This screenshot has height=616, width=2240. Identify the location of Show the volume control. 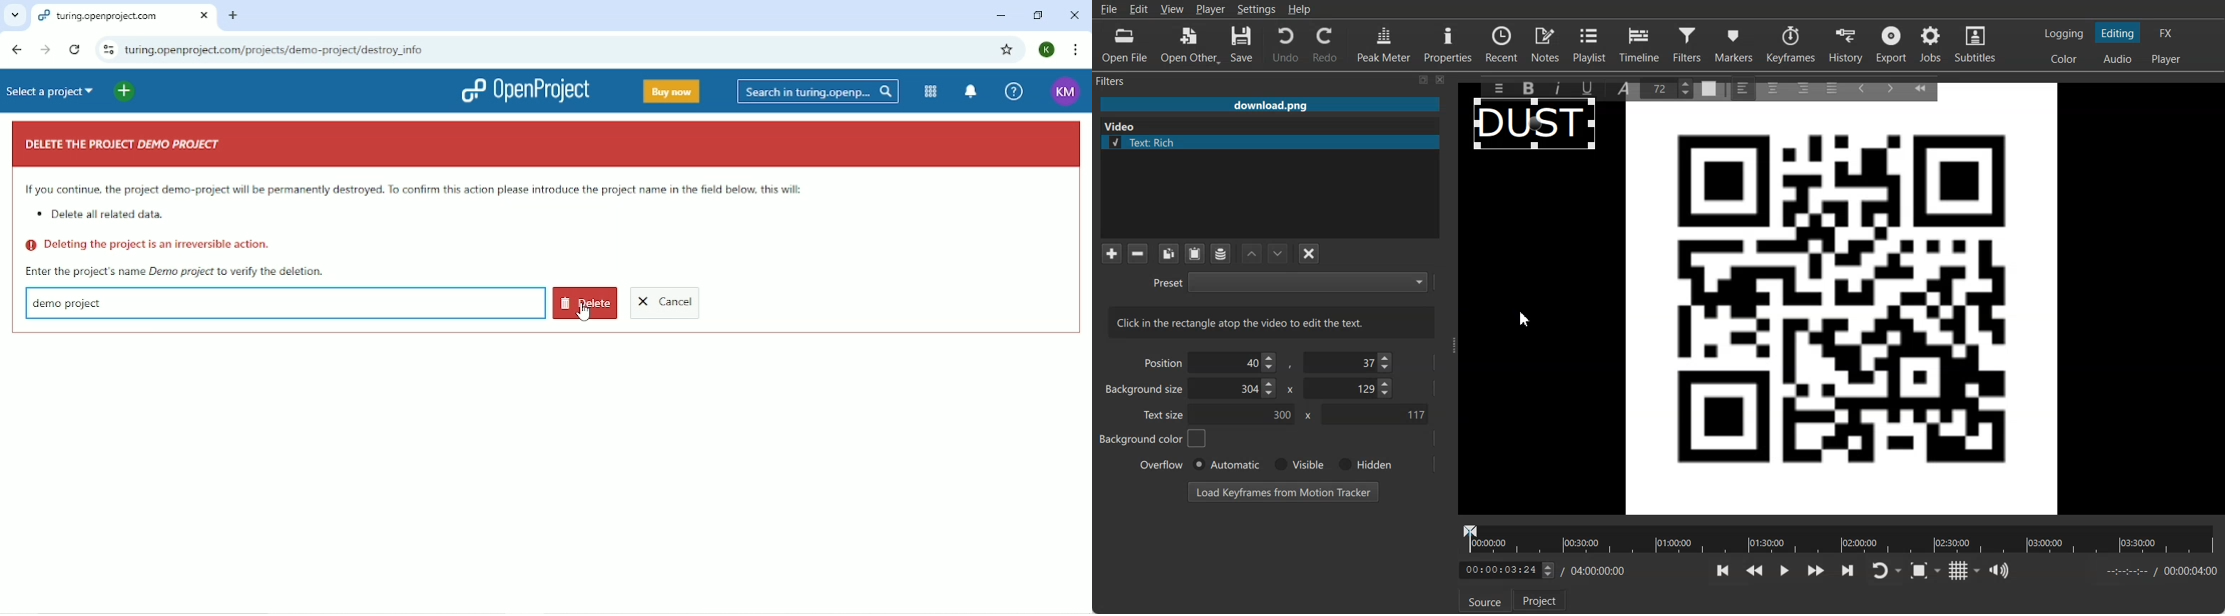
(1999, 571).